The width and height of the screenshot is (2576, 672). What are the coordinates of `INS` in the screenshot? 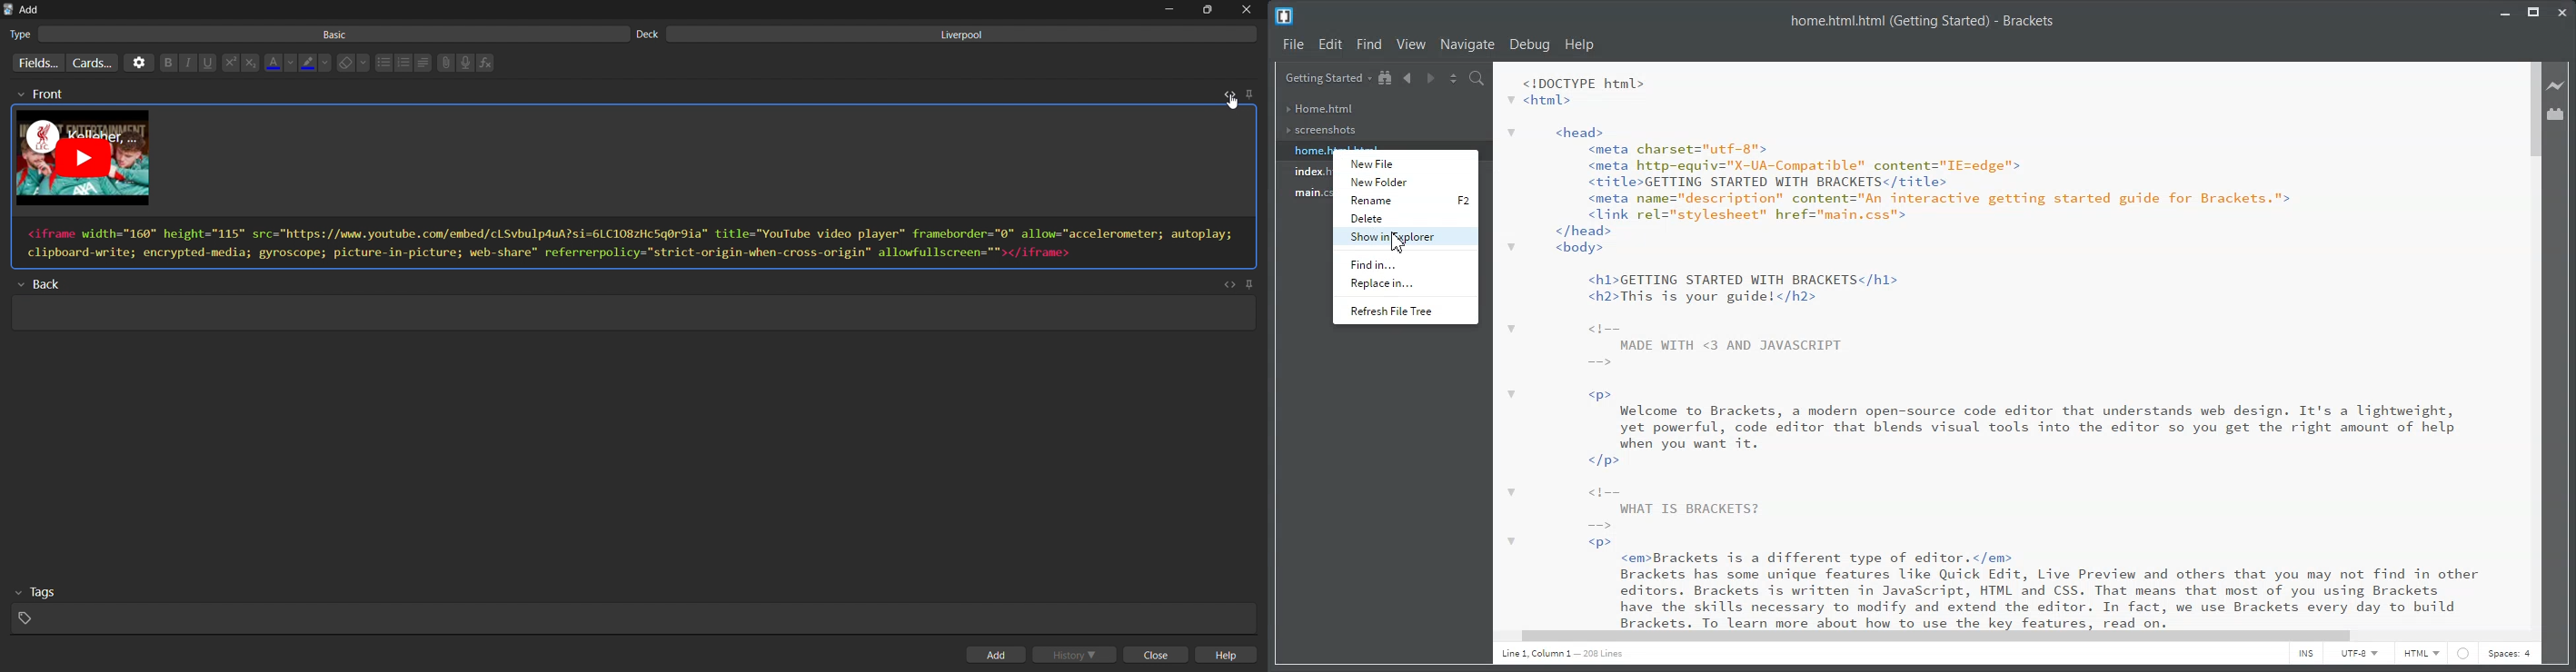 It's located at (2305, 656).